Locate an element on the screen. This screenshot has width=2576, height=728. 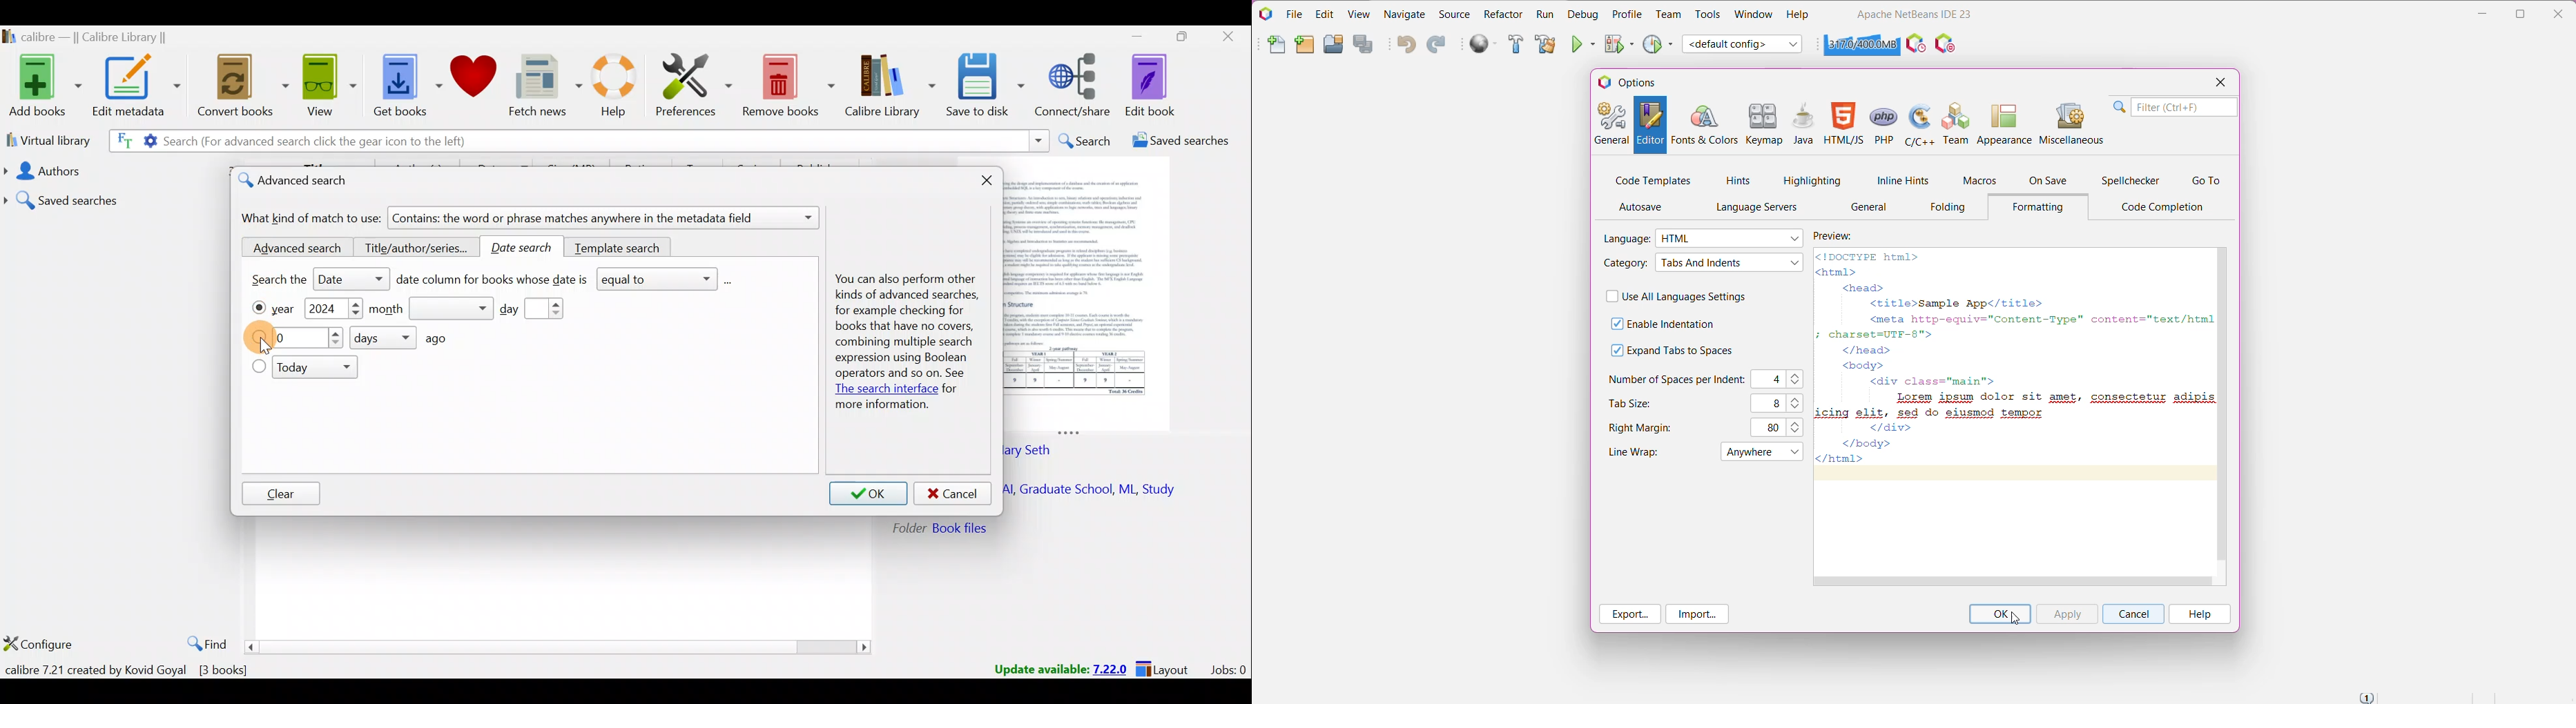
calibre 7.21 created by Kovid Goyal [3 books] is located at coordinates (130, 670).